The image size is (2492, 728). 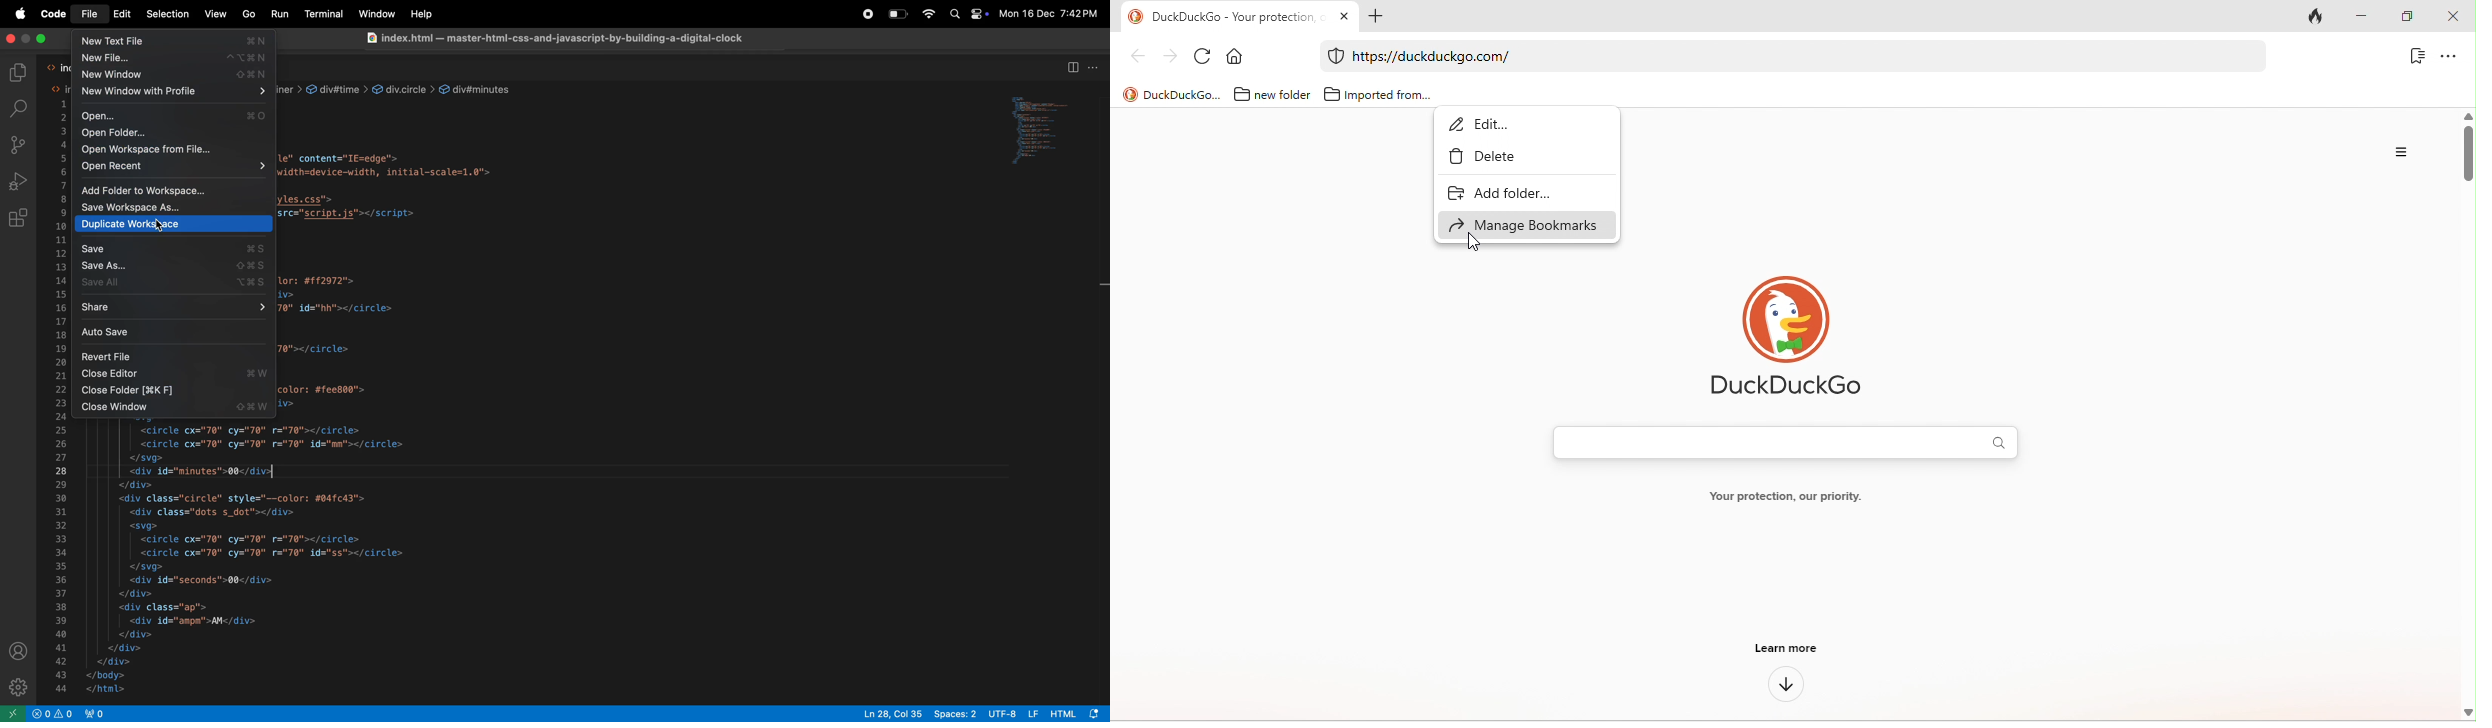 What do you see at coordinates (98, 713) in the screenshot?
I see `view port` at bounding box center [98, 713].